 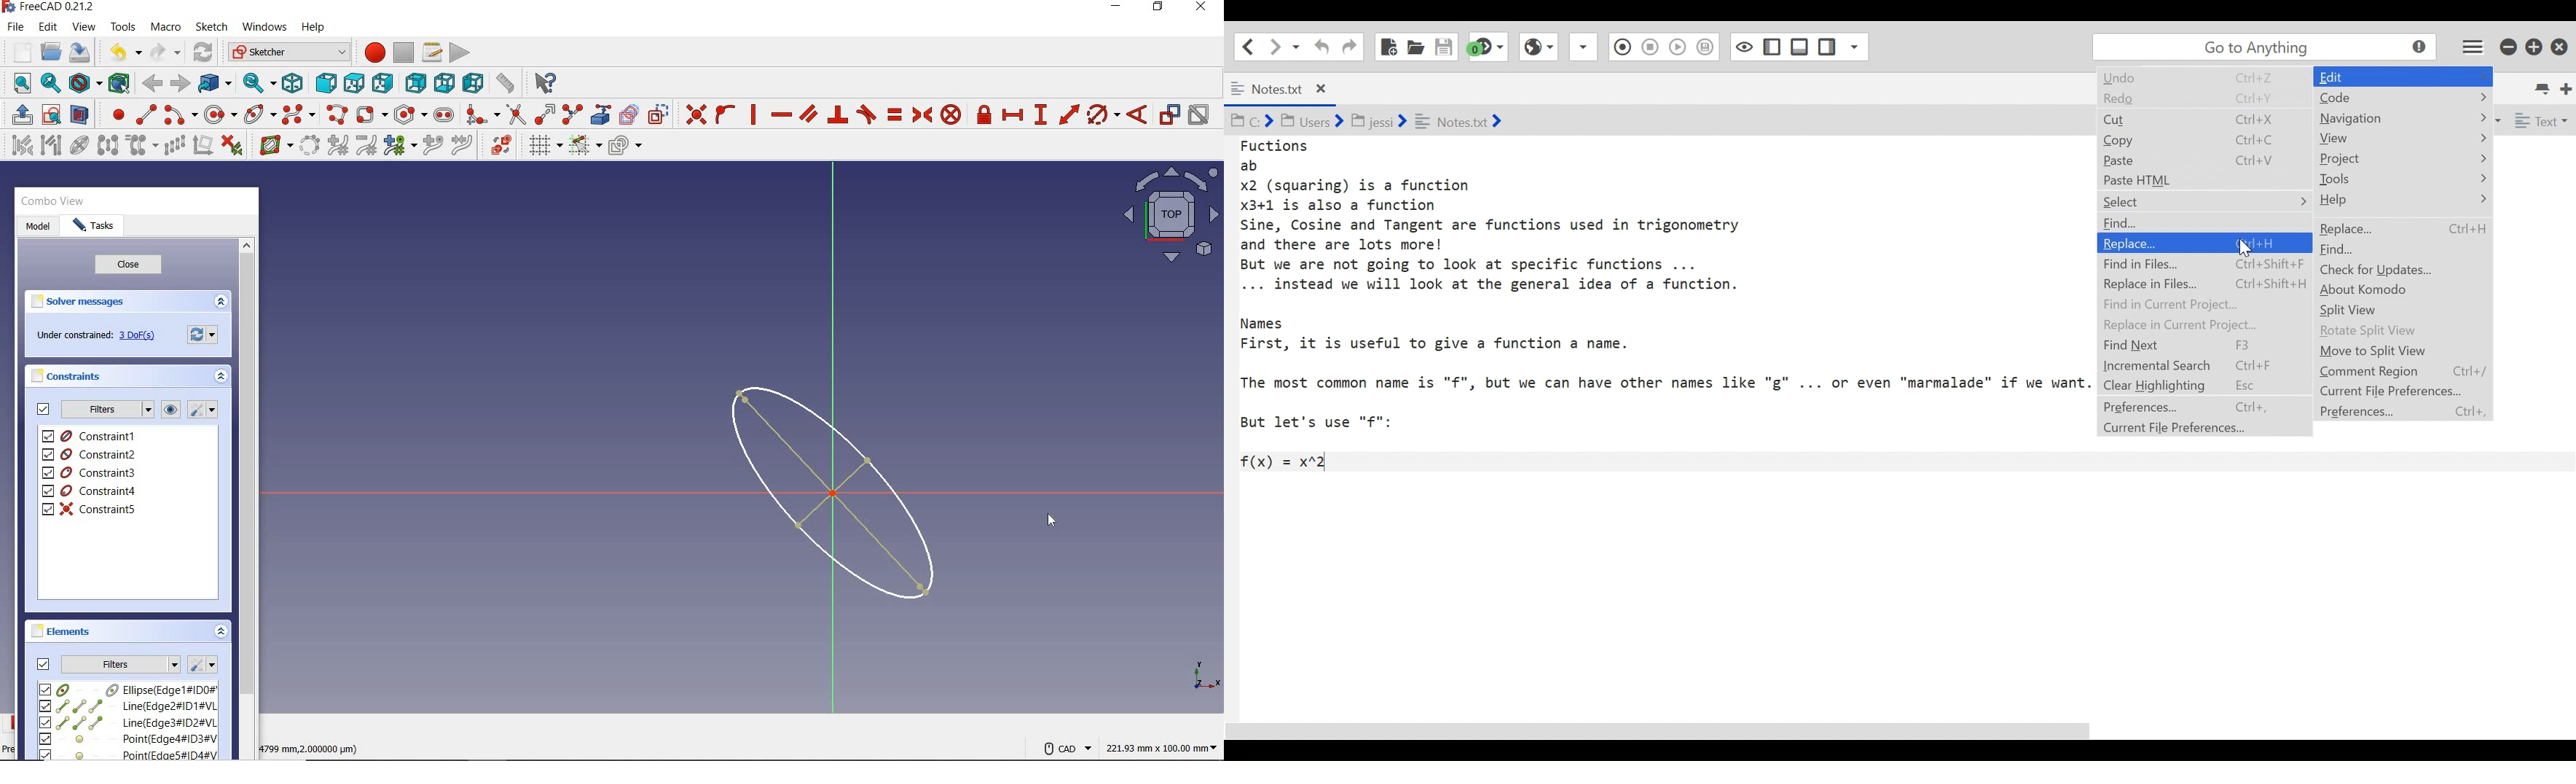 I want to click on collapse, so click(x=221, y=633).